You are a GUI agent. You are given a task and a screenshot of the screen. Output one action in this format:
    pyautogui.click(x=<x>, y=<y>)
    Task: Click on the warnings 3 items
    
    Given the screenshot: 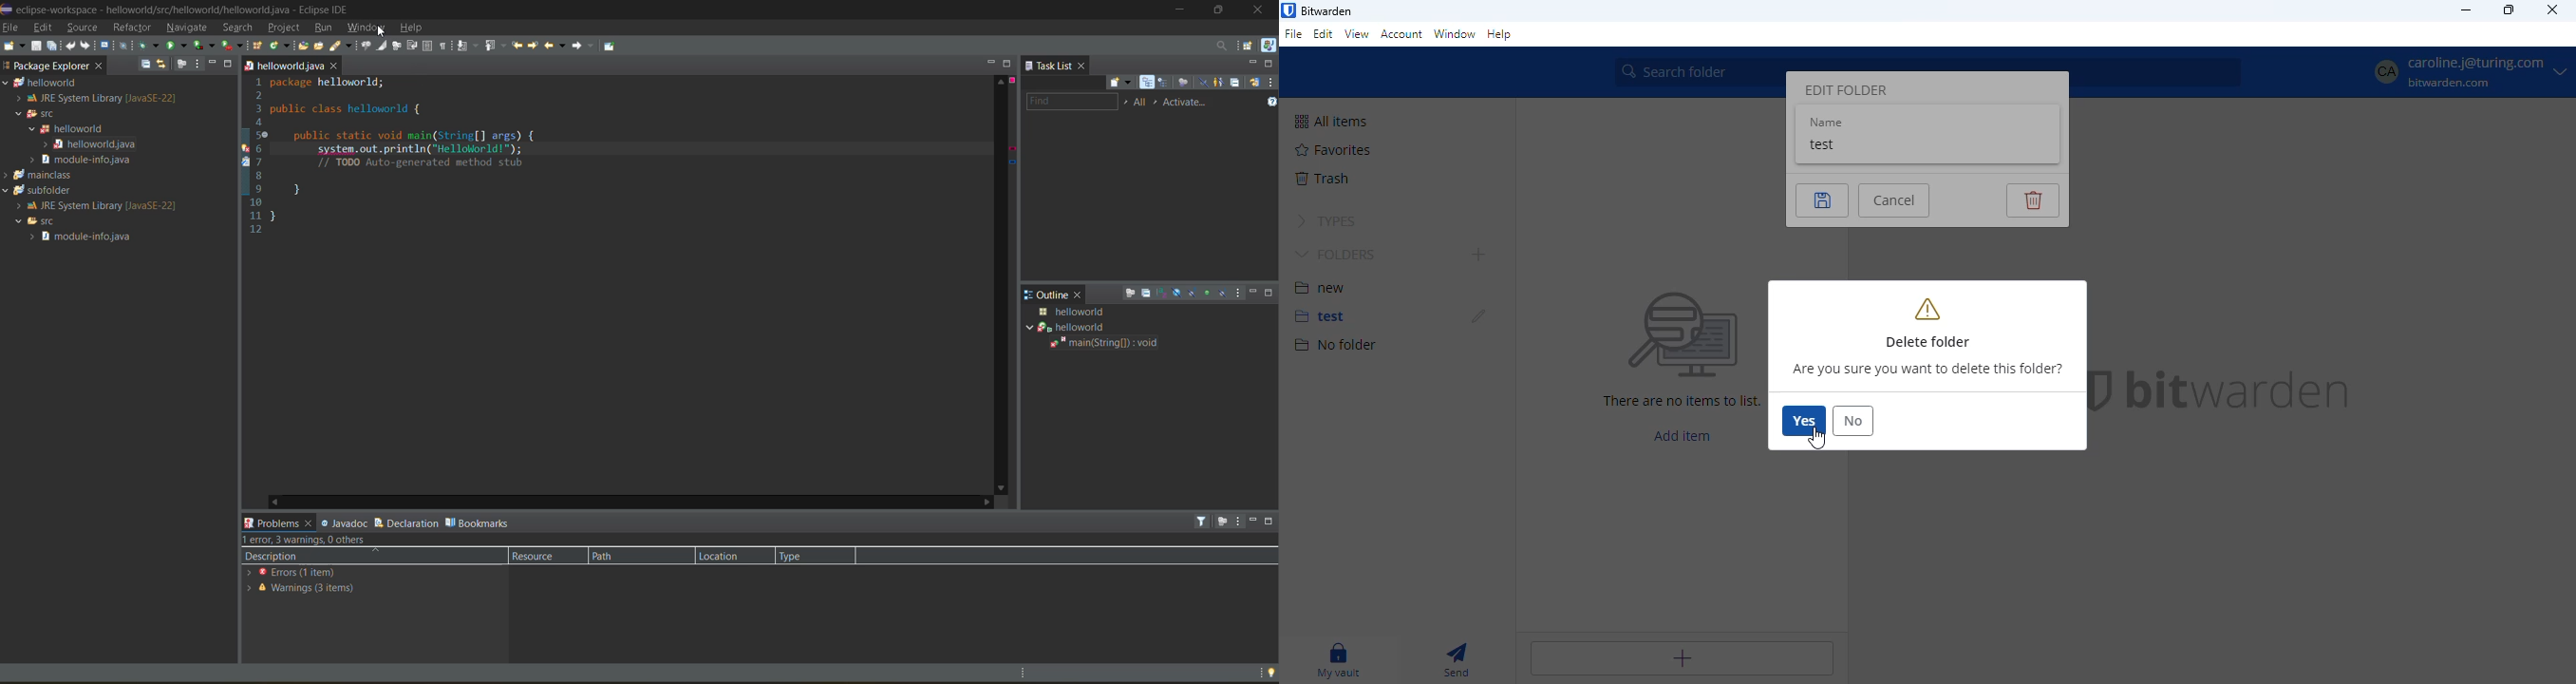 What is the action you would take?
    pyautogui.click(x=302, y=590)
    